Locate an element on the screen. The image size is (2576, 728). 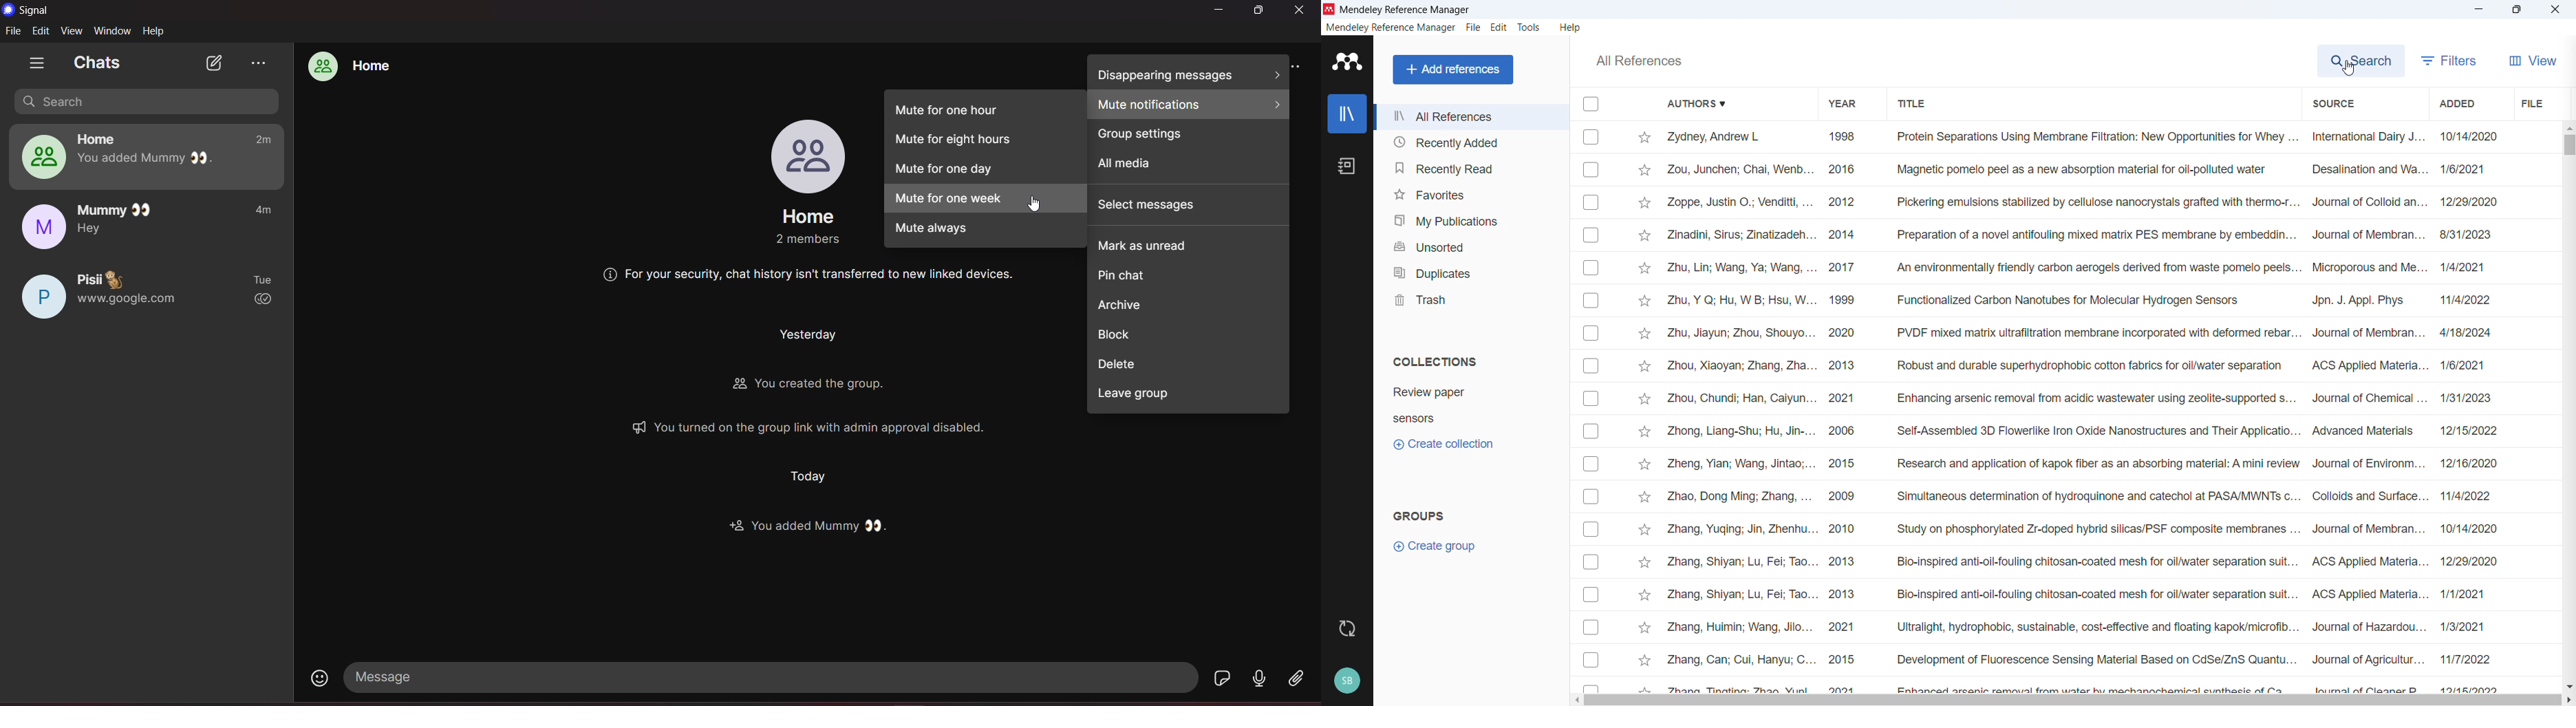
Vertical scrollbar  is located at coordinates (2569, 145).